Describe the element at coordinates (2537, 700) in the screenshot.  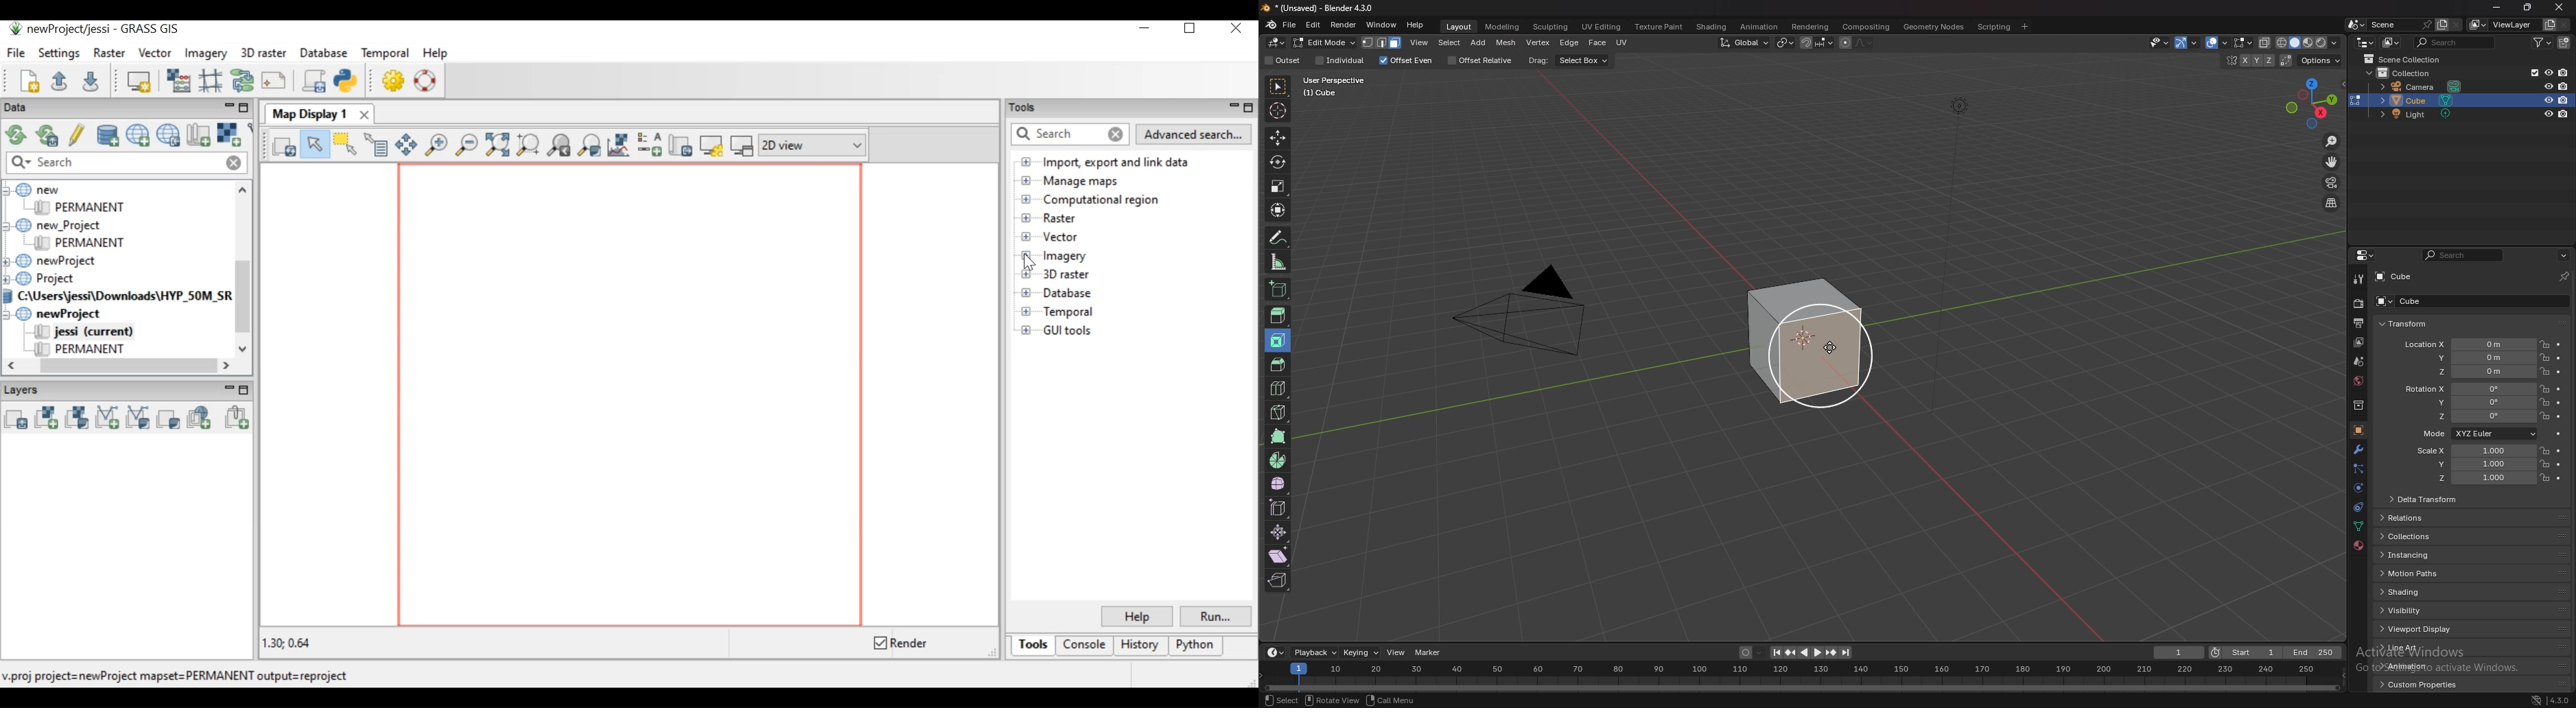
I see `network` at that location.